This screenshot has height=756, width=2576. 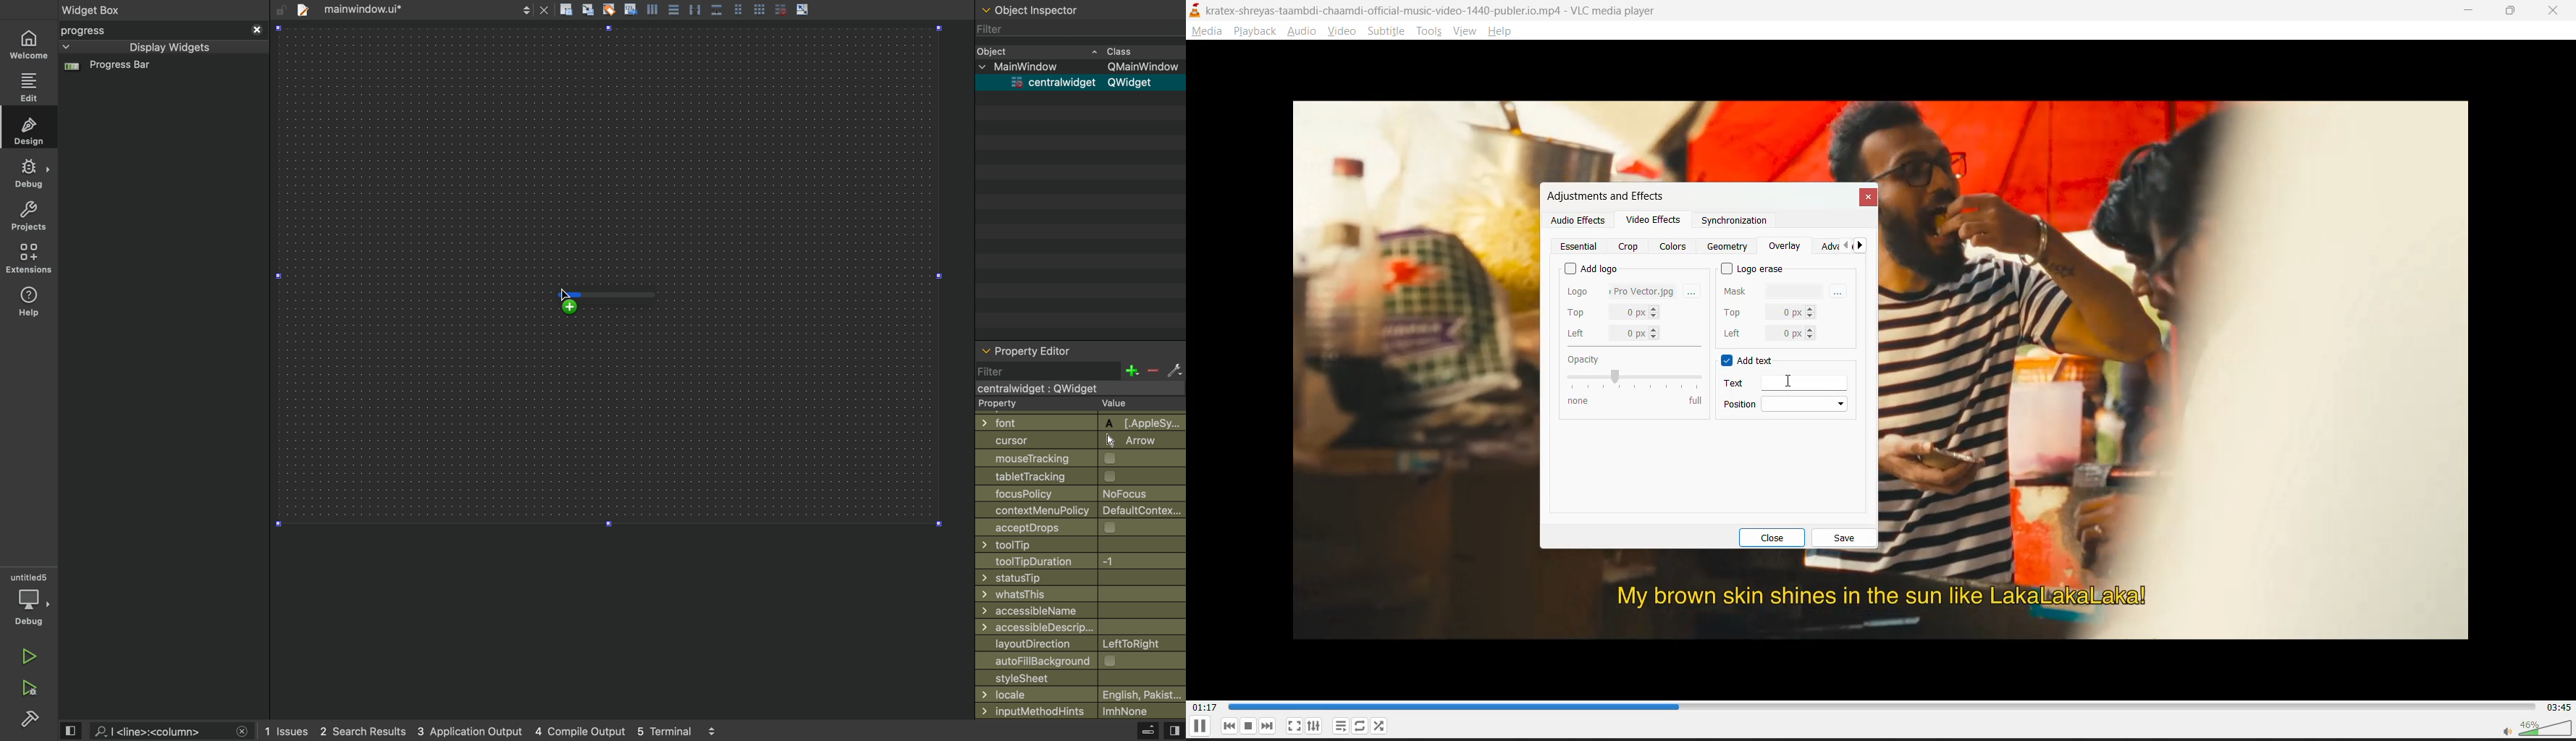 I want to click on Object inspector, so click(x=1081, y=9).